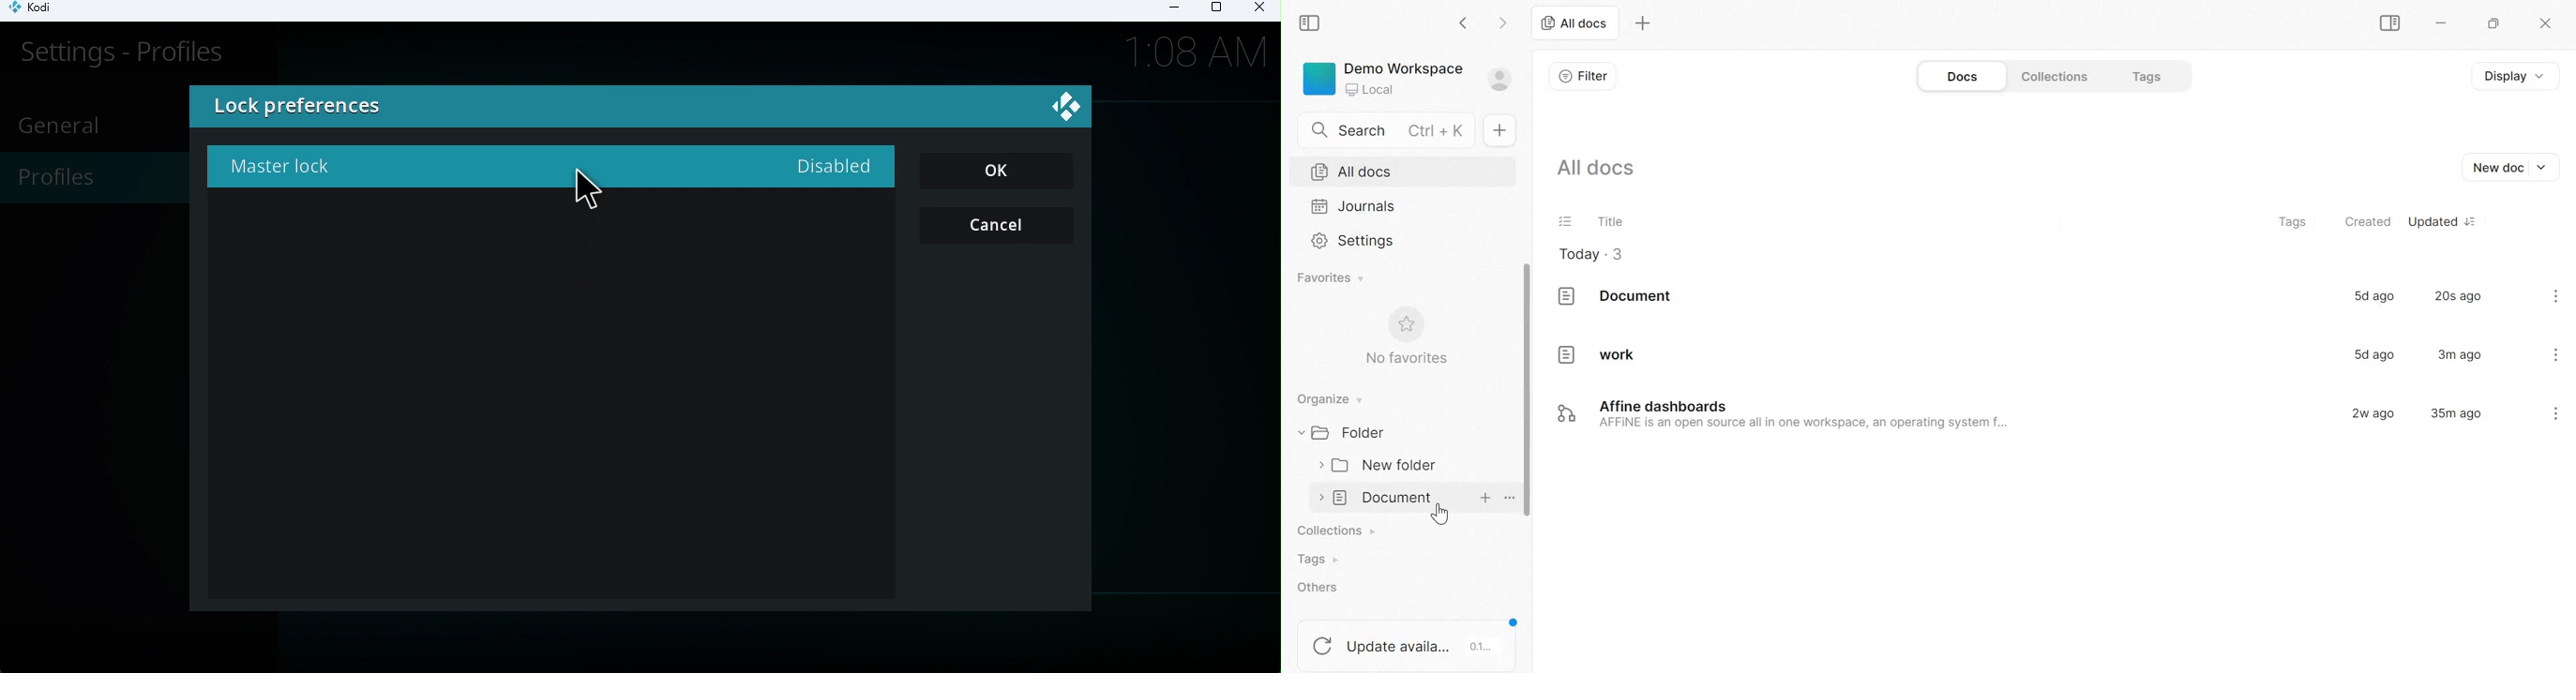  Describe the element at coordinates (2547, 24) in the screenshot. I see `close` at that location.